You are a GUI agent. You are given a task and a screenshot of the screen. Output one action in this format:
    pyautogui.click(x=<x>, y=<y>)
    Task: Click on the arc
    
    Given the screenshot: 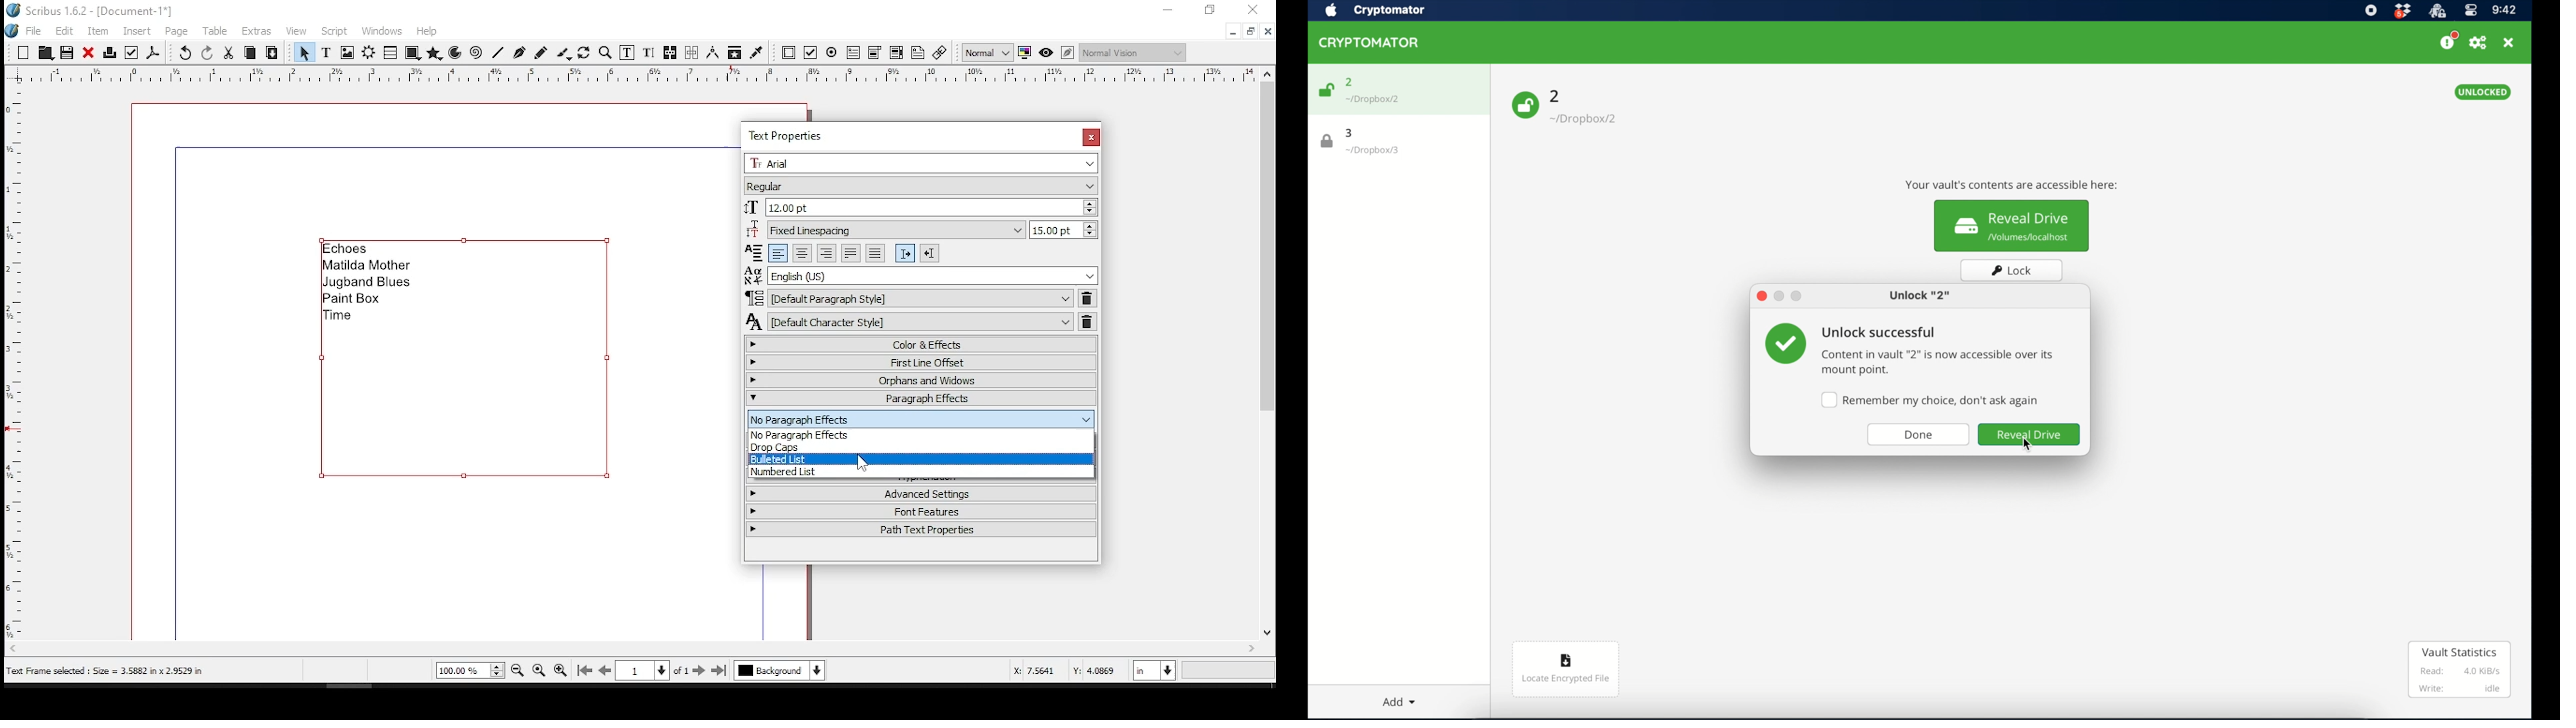 What is the action you would take?
    pyautogui.click(x=456, y=53)
    